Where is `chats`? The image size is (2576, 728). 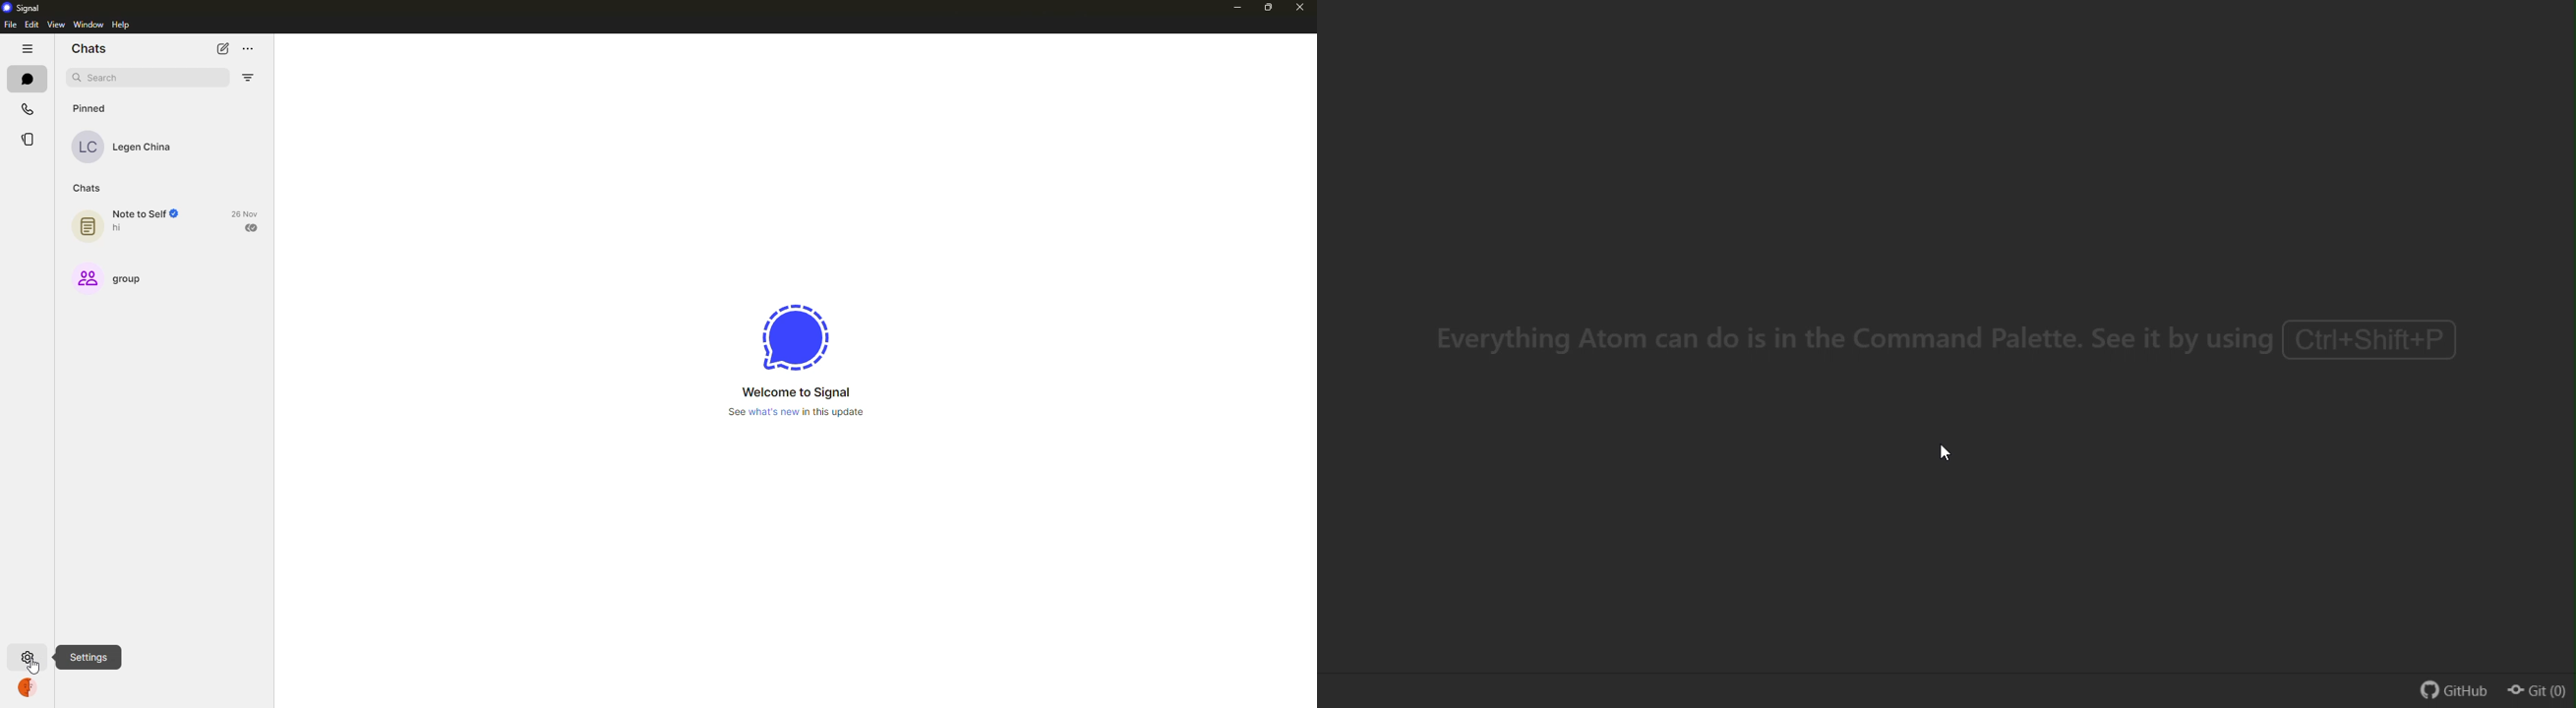
chats is located at coordinates (91, 188).